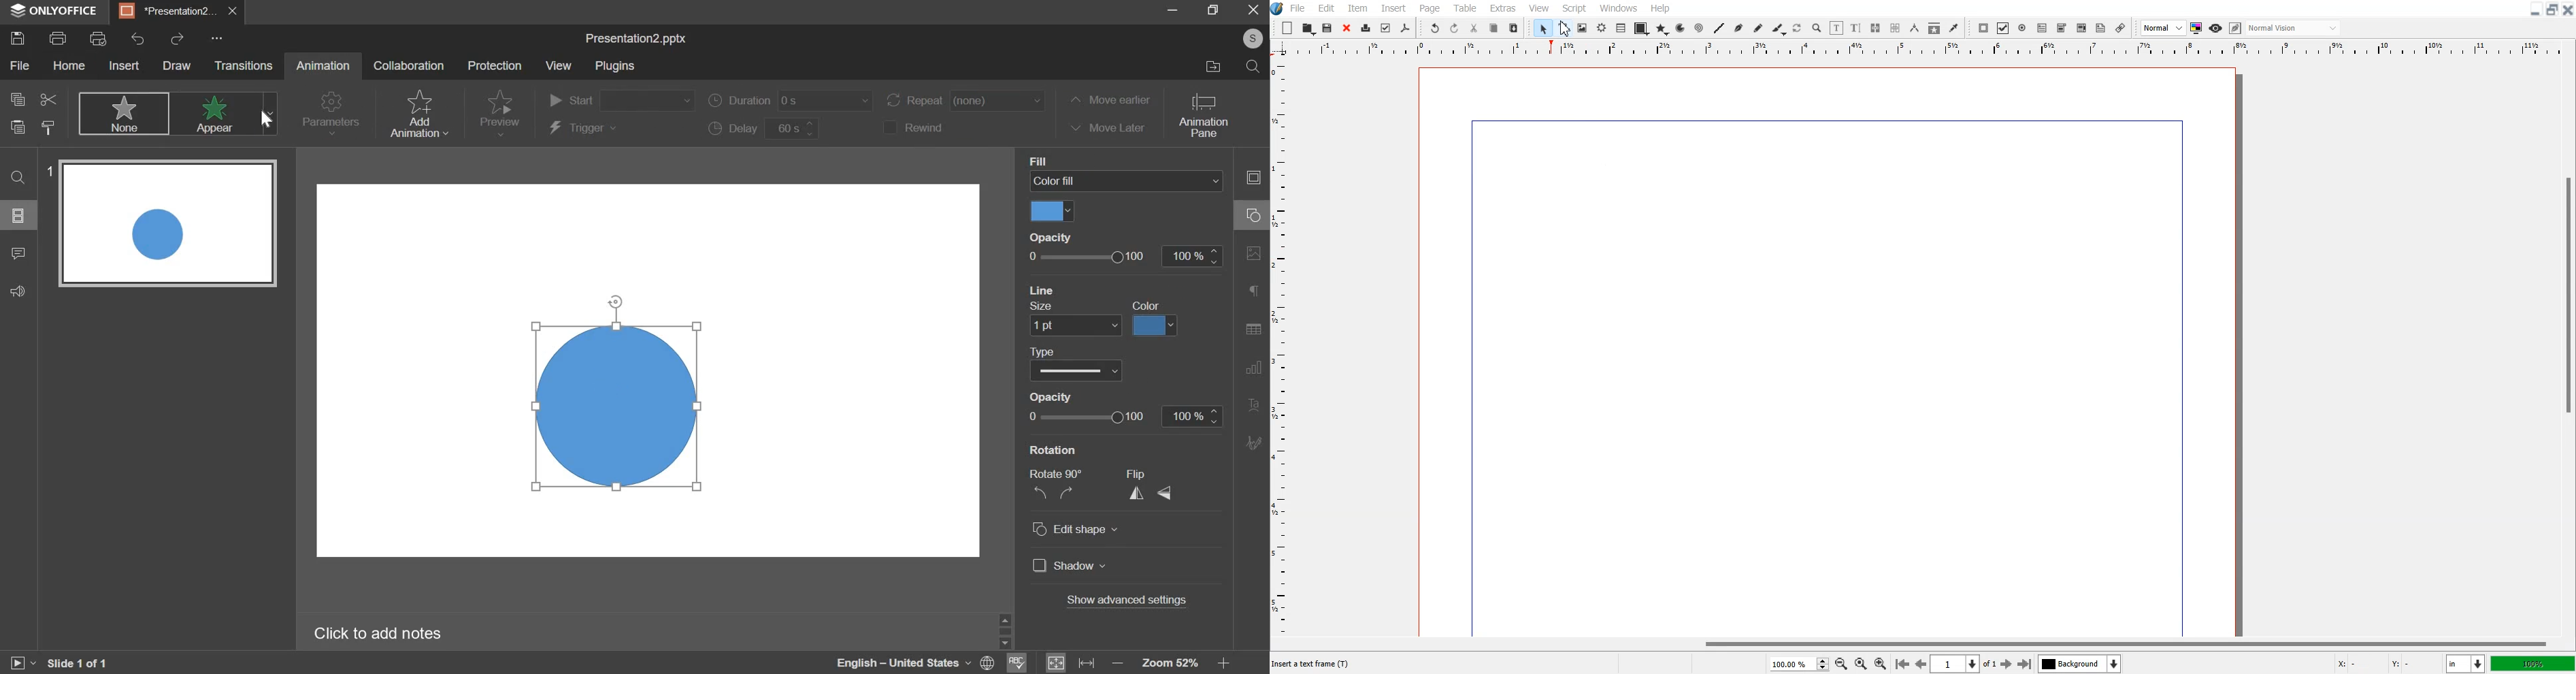 This screenshot has height=700, width=2576. Describe the element at coordinates (1861, 664) in the screenshot. I see `Zoom to 100%` at that location.